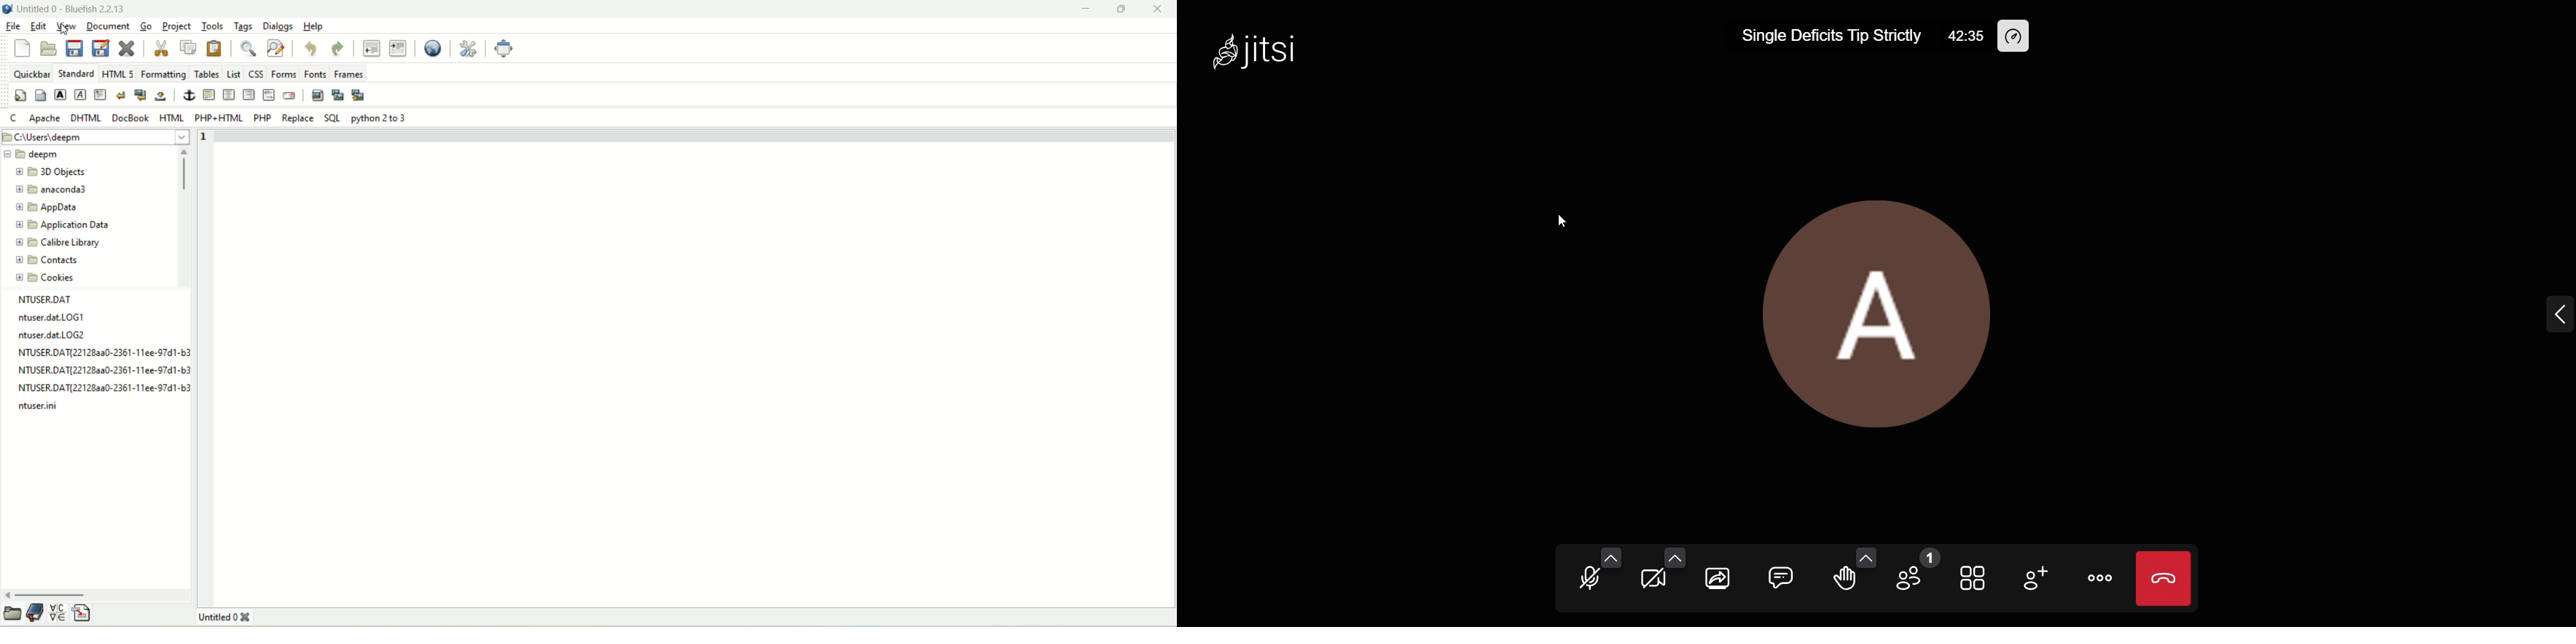 The image size is (2576, 644). I want to click on calibre, so click(56, 243).